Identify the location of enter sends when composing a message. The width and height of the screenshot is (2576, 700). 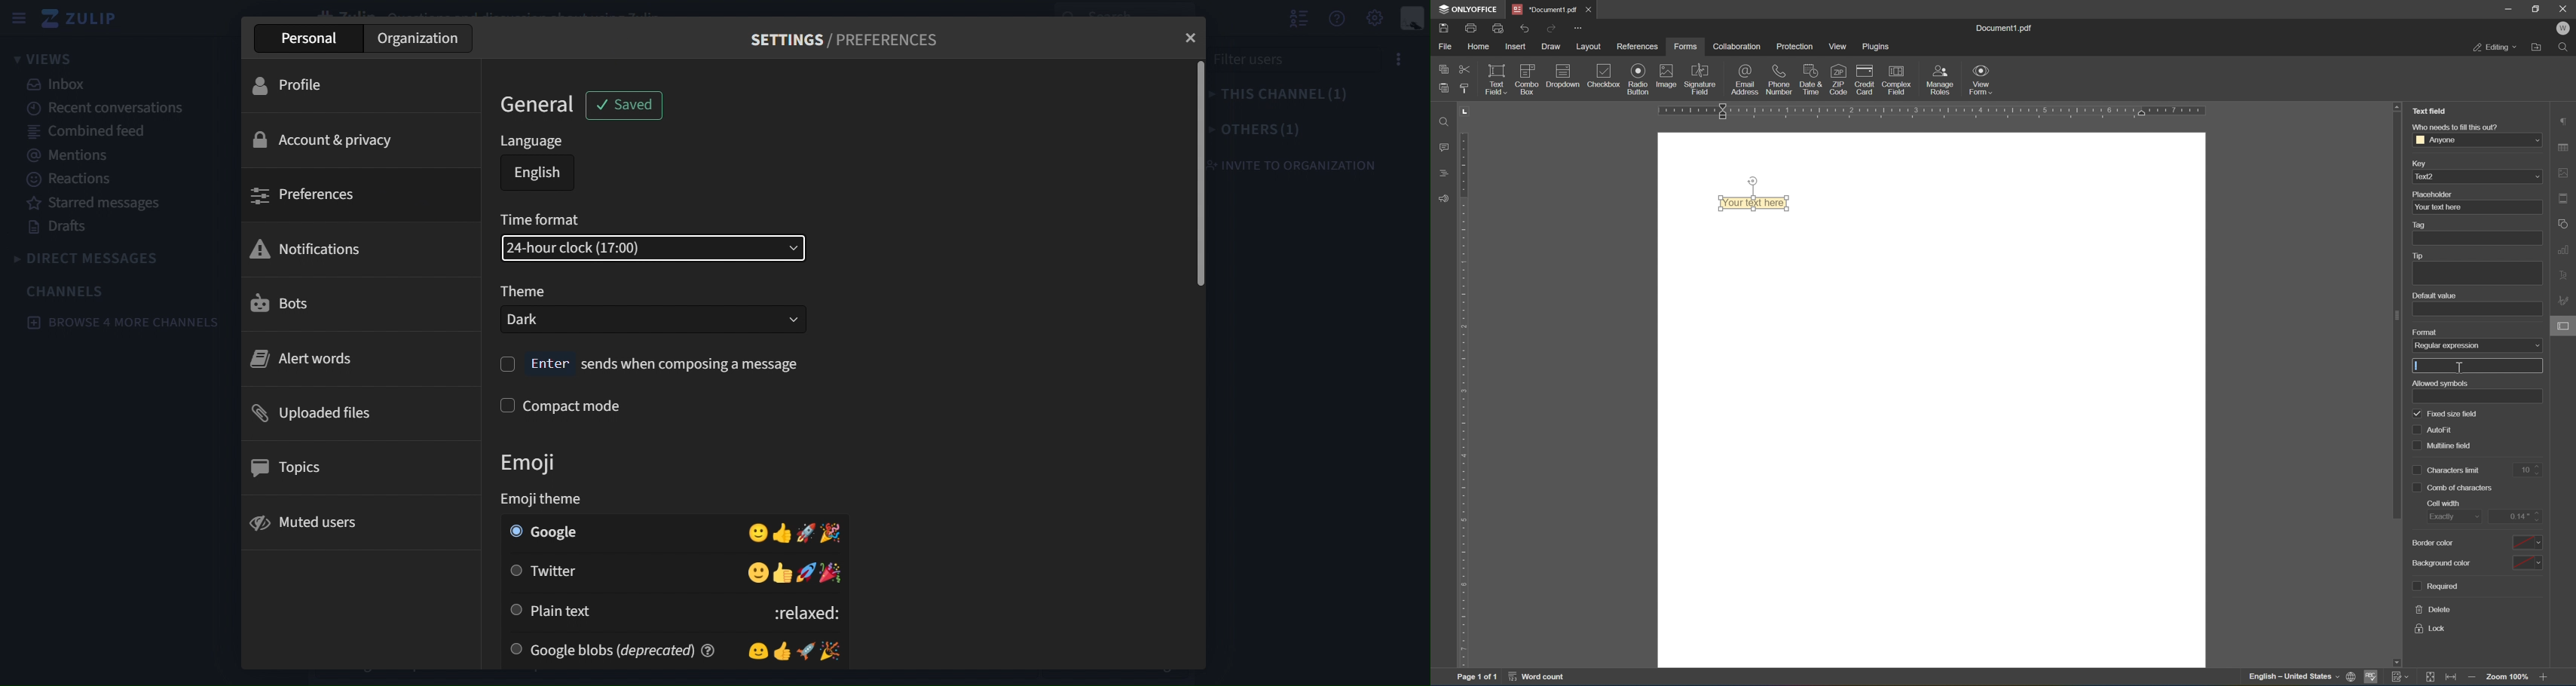
(668, 363).